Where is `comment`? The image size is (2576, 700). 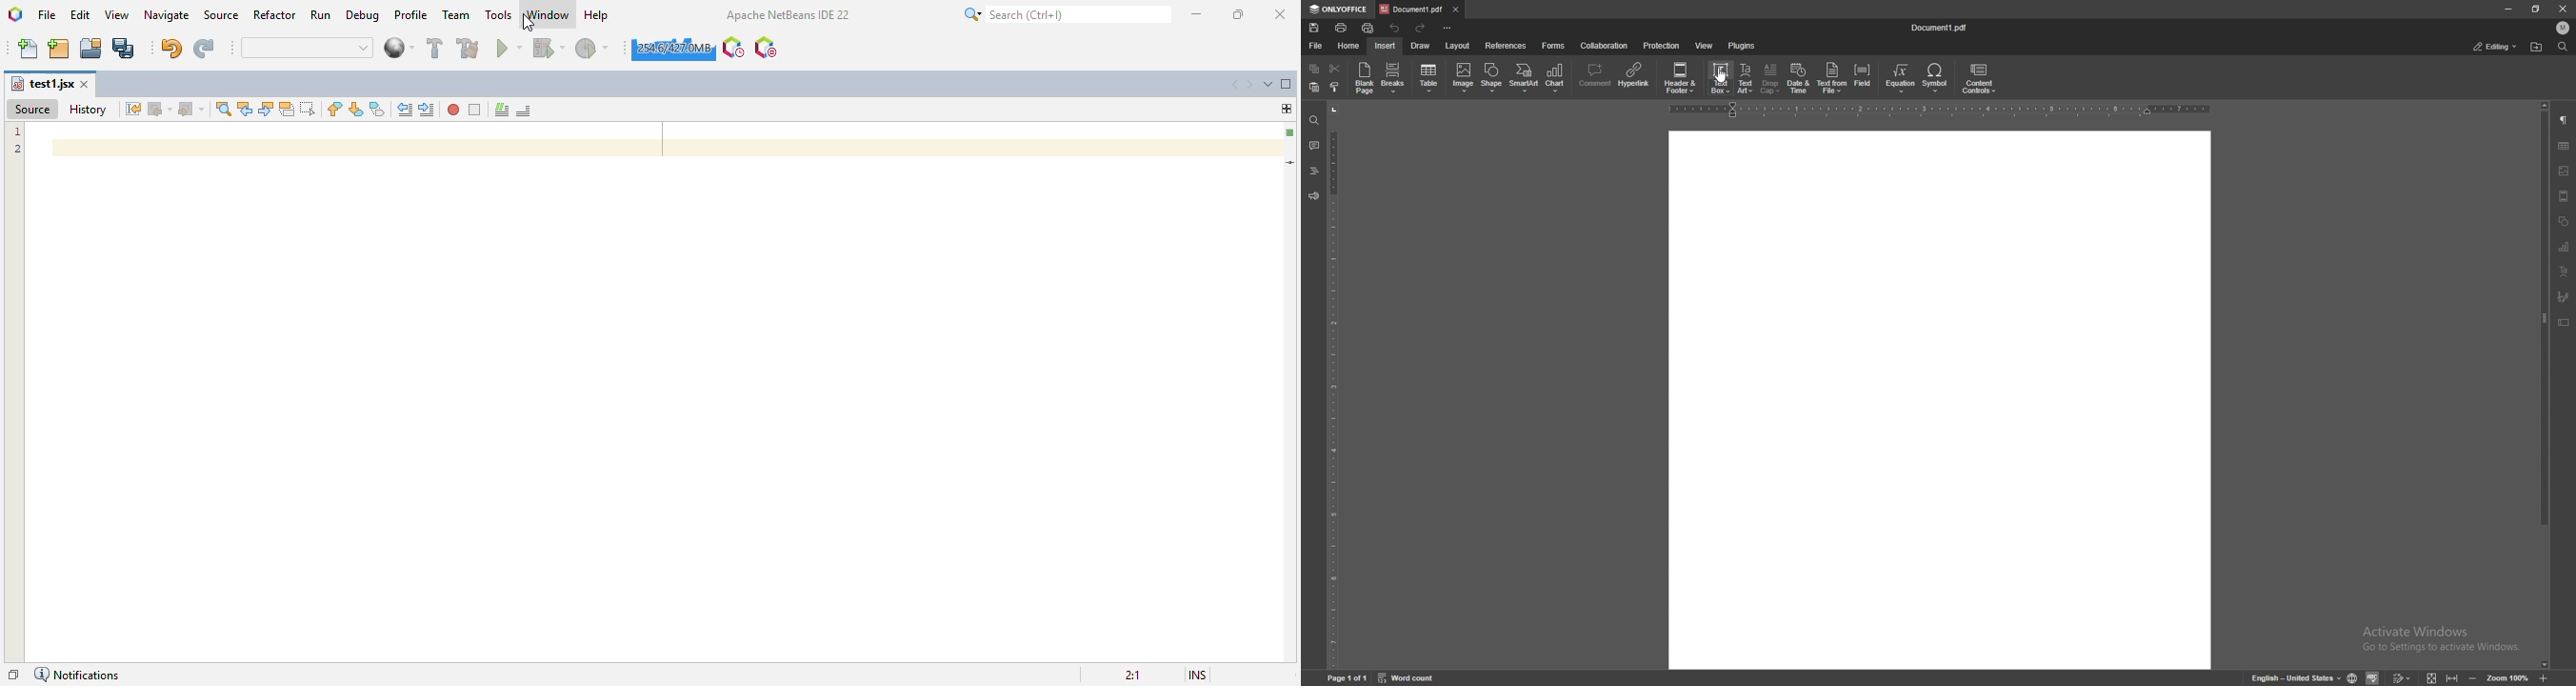
comment is located at coordinates (1313, 145).